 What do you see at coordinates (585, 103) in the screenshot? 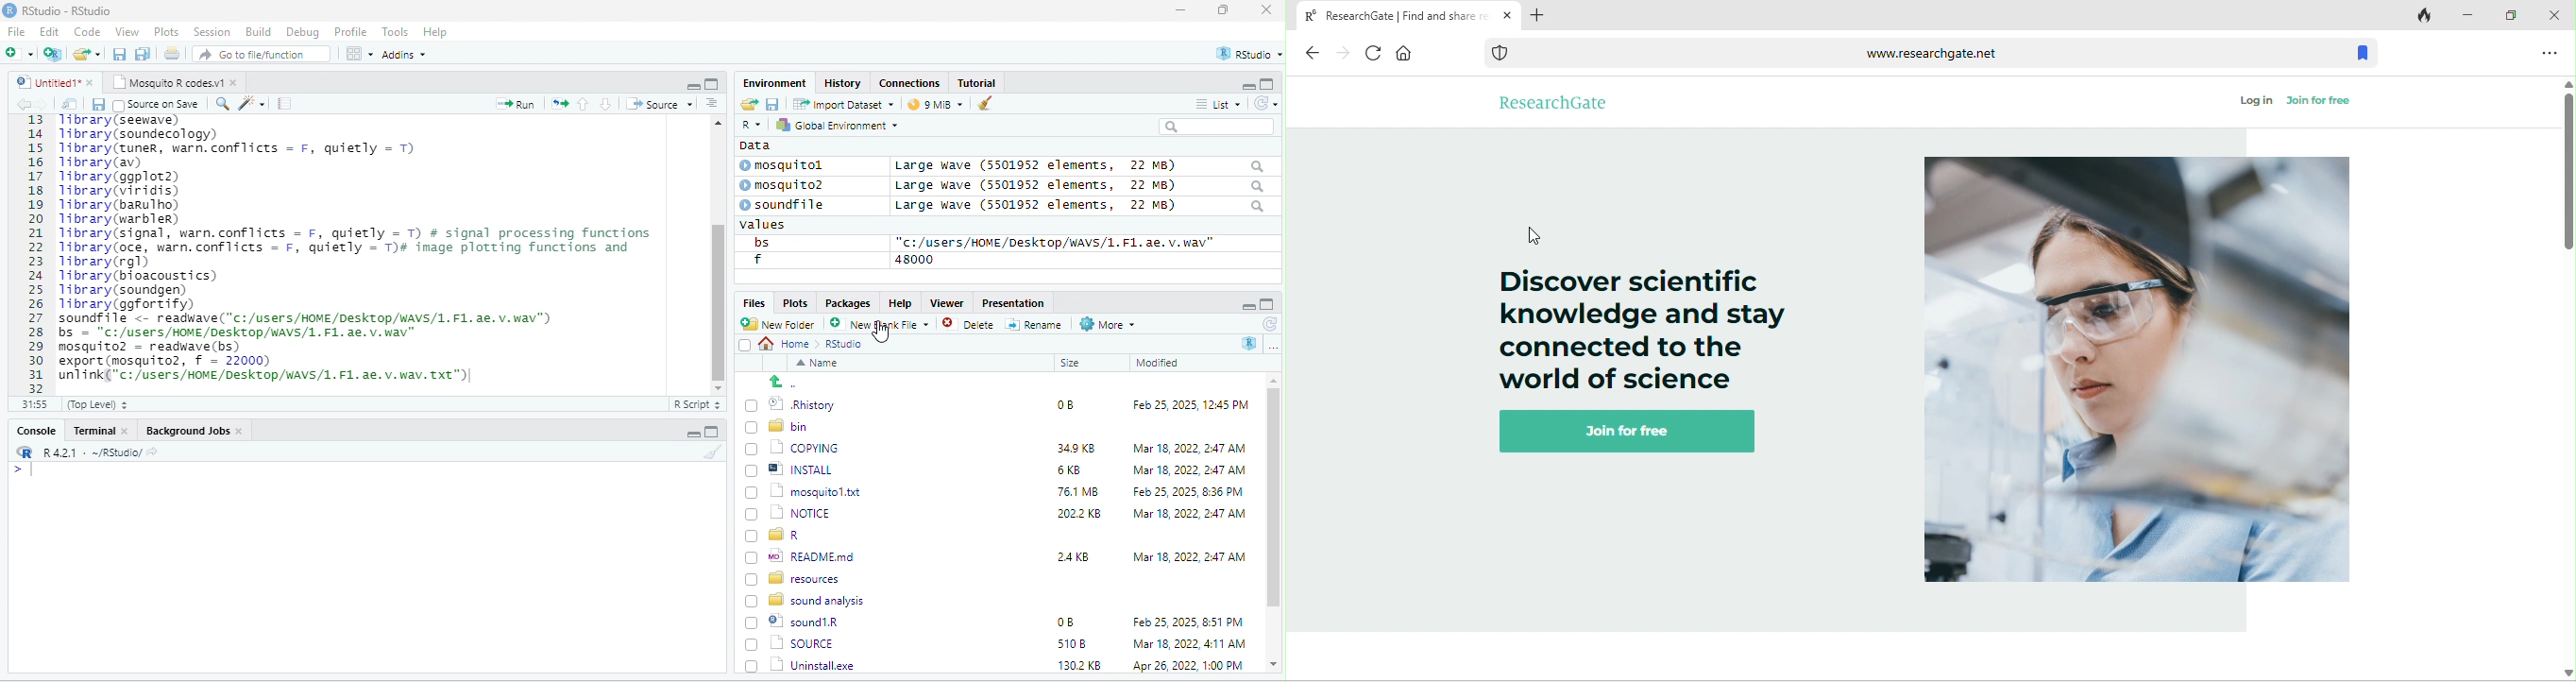
I see `up` at bounding box center [585, 103].